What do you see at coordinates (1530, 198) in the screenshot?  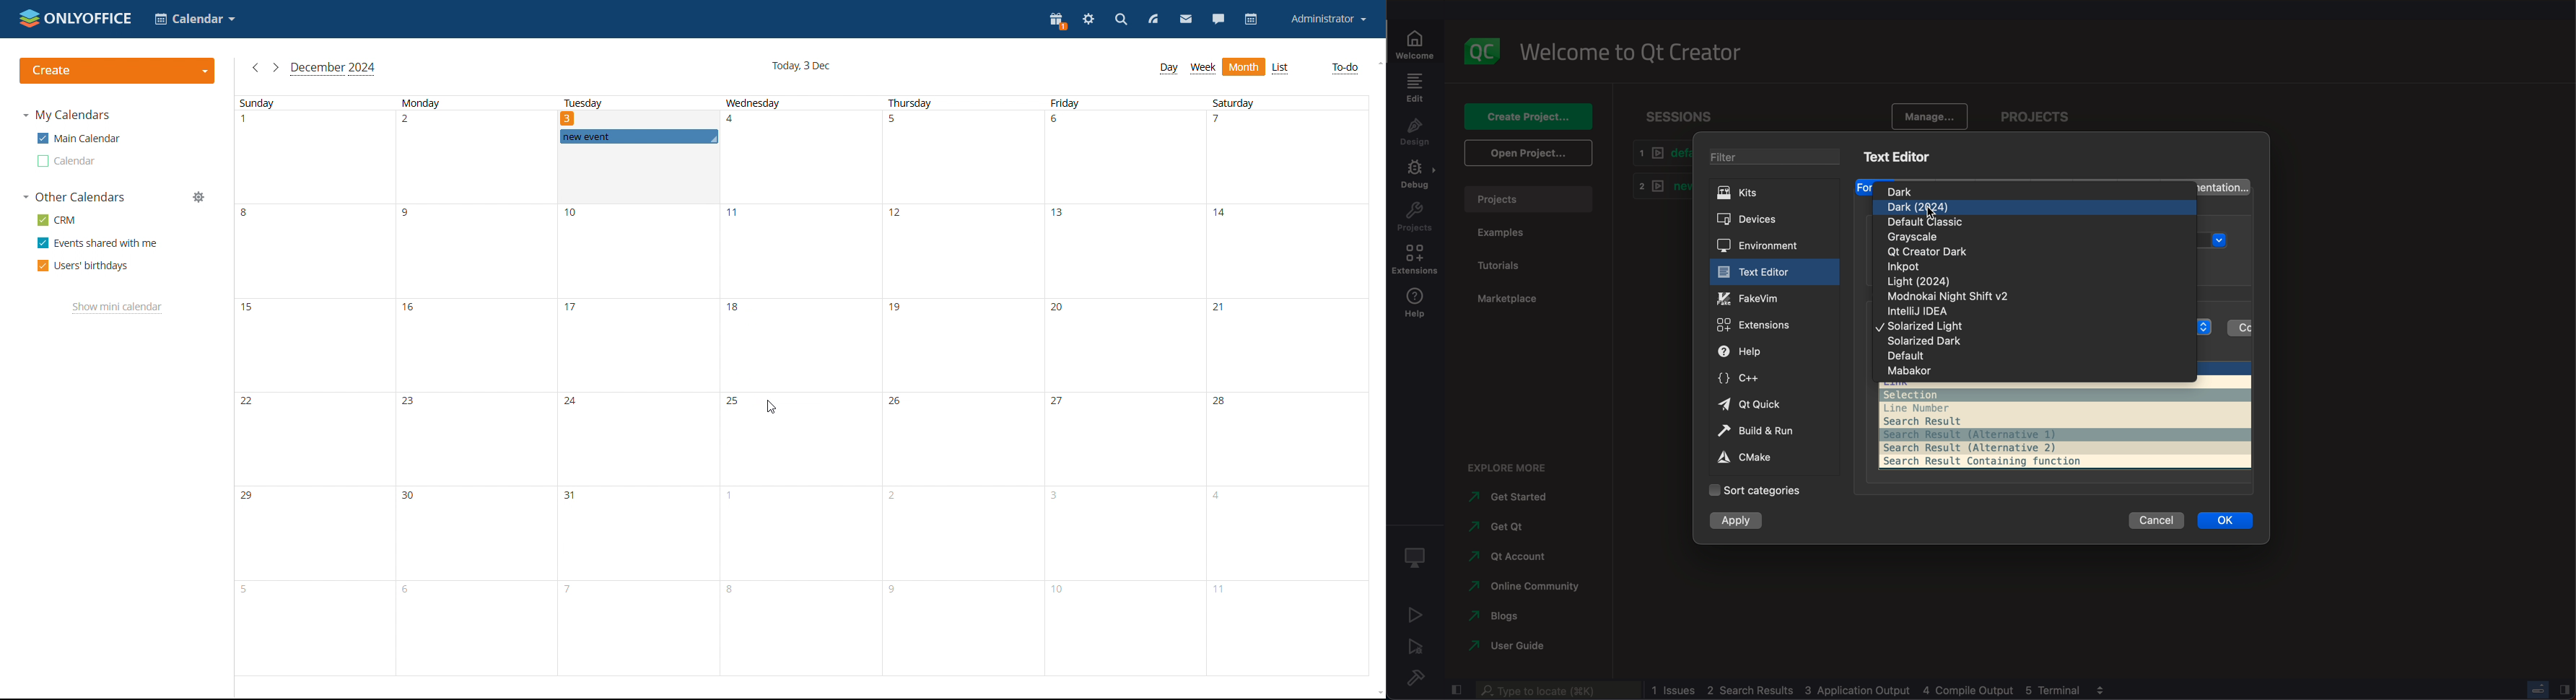 I see `project` at bounding box center [1530, 198].